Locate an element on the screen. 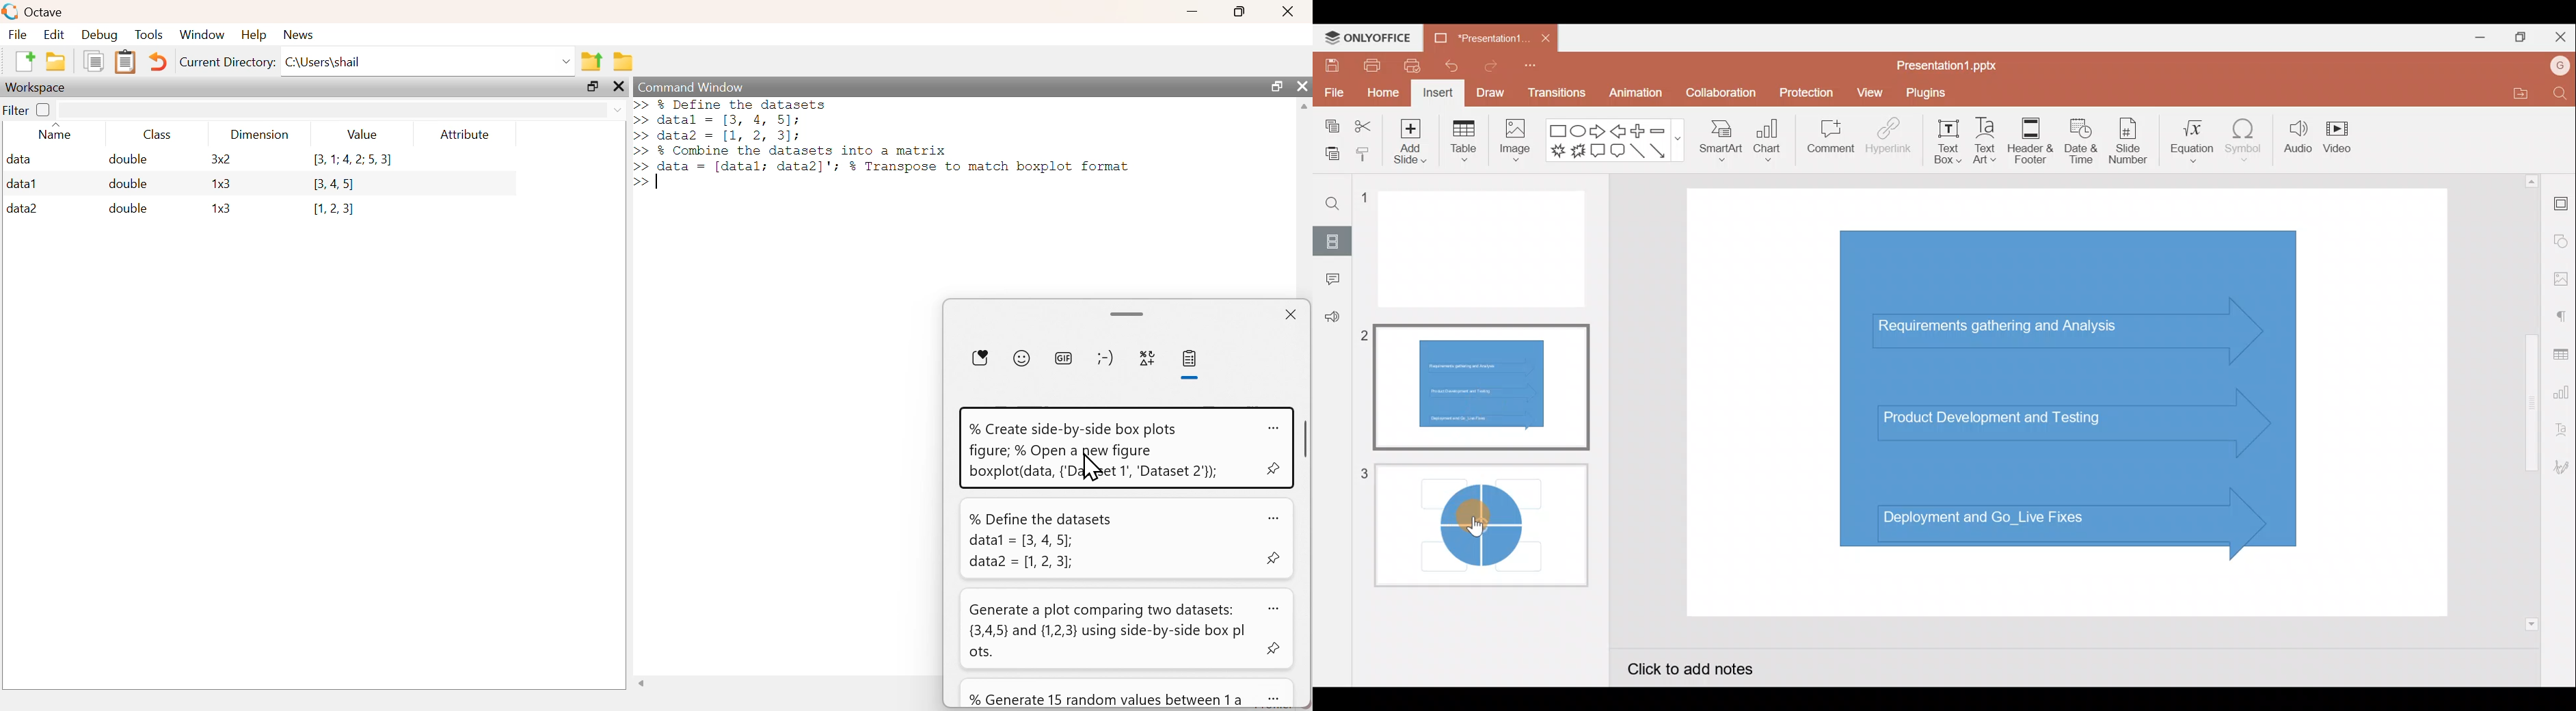 The width and height of the screenshot is (2576, 728). Text box is located at coordinates (1945, 142).